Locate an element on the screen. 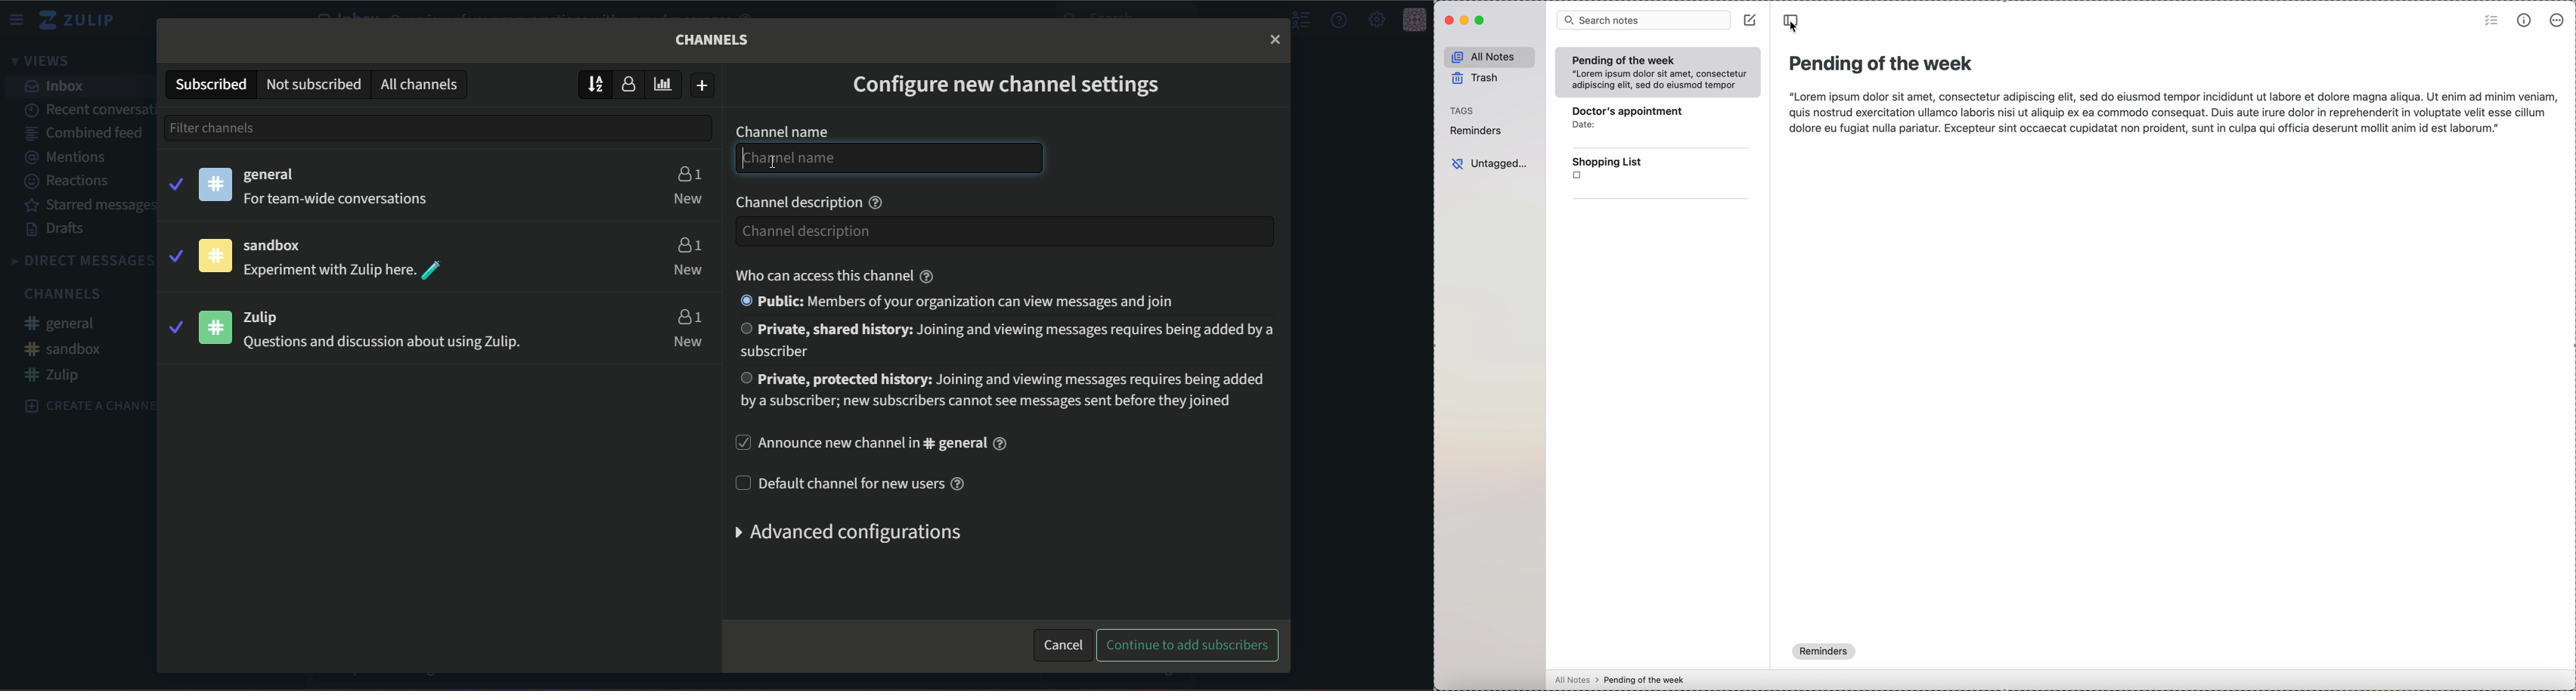 The image size is (2576, 700). zulip is located at coordinates (272, 316).